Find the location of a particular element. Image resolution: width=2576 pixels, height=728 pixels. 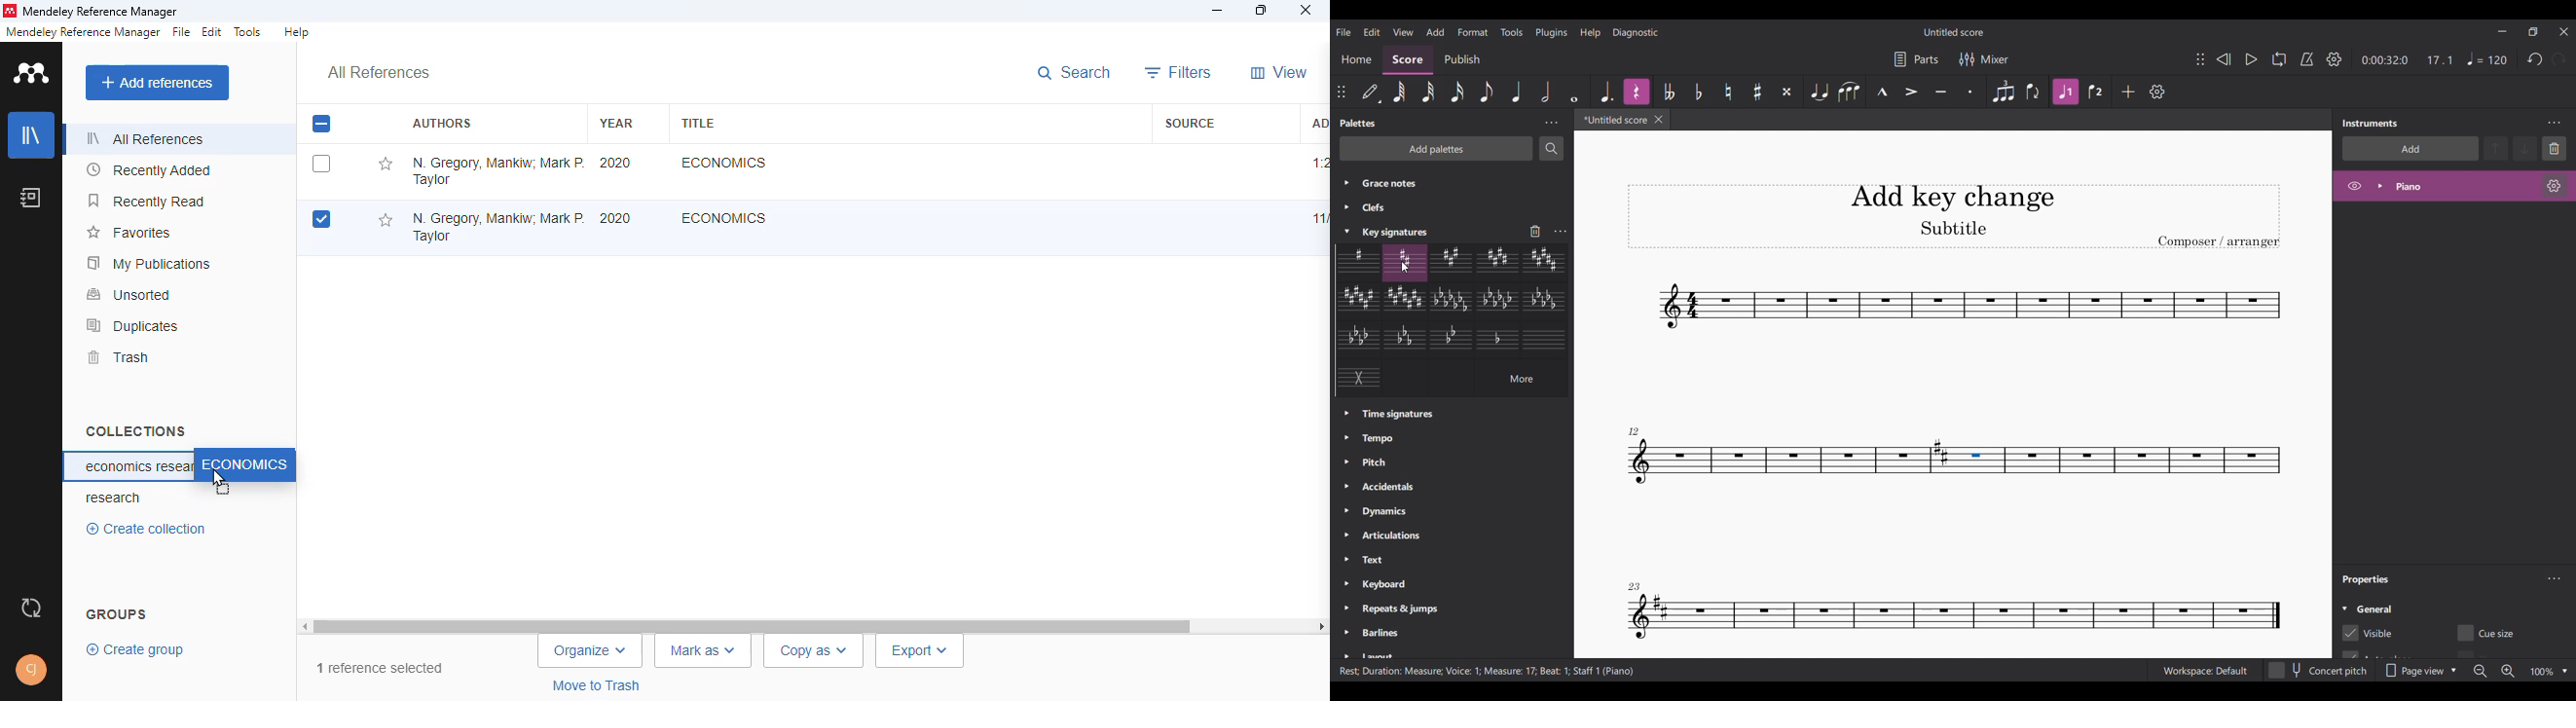

Toggle sharp is located at coordinates (1728, 92).